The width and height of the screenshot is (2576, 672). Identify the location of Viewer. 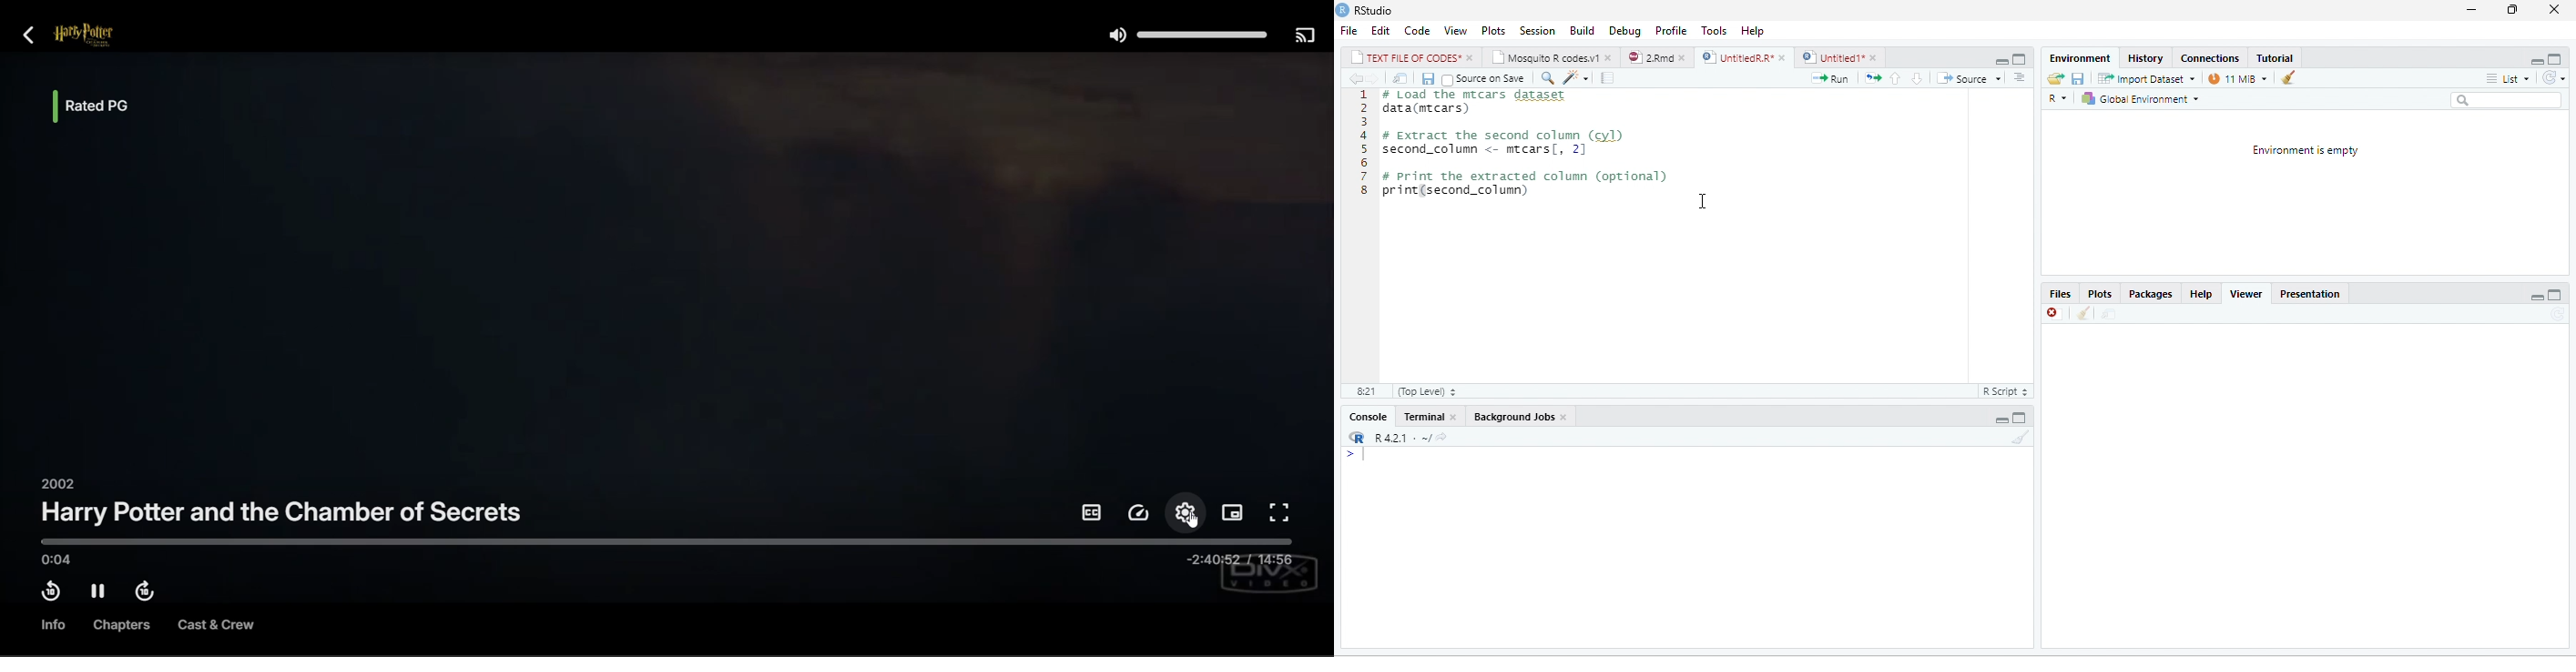
(2251, 294).